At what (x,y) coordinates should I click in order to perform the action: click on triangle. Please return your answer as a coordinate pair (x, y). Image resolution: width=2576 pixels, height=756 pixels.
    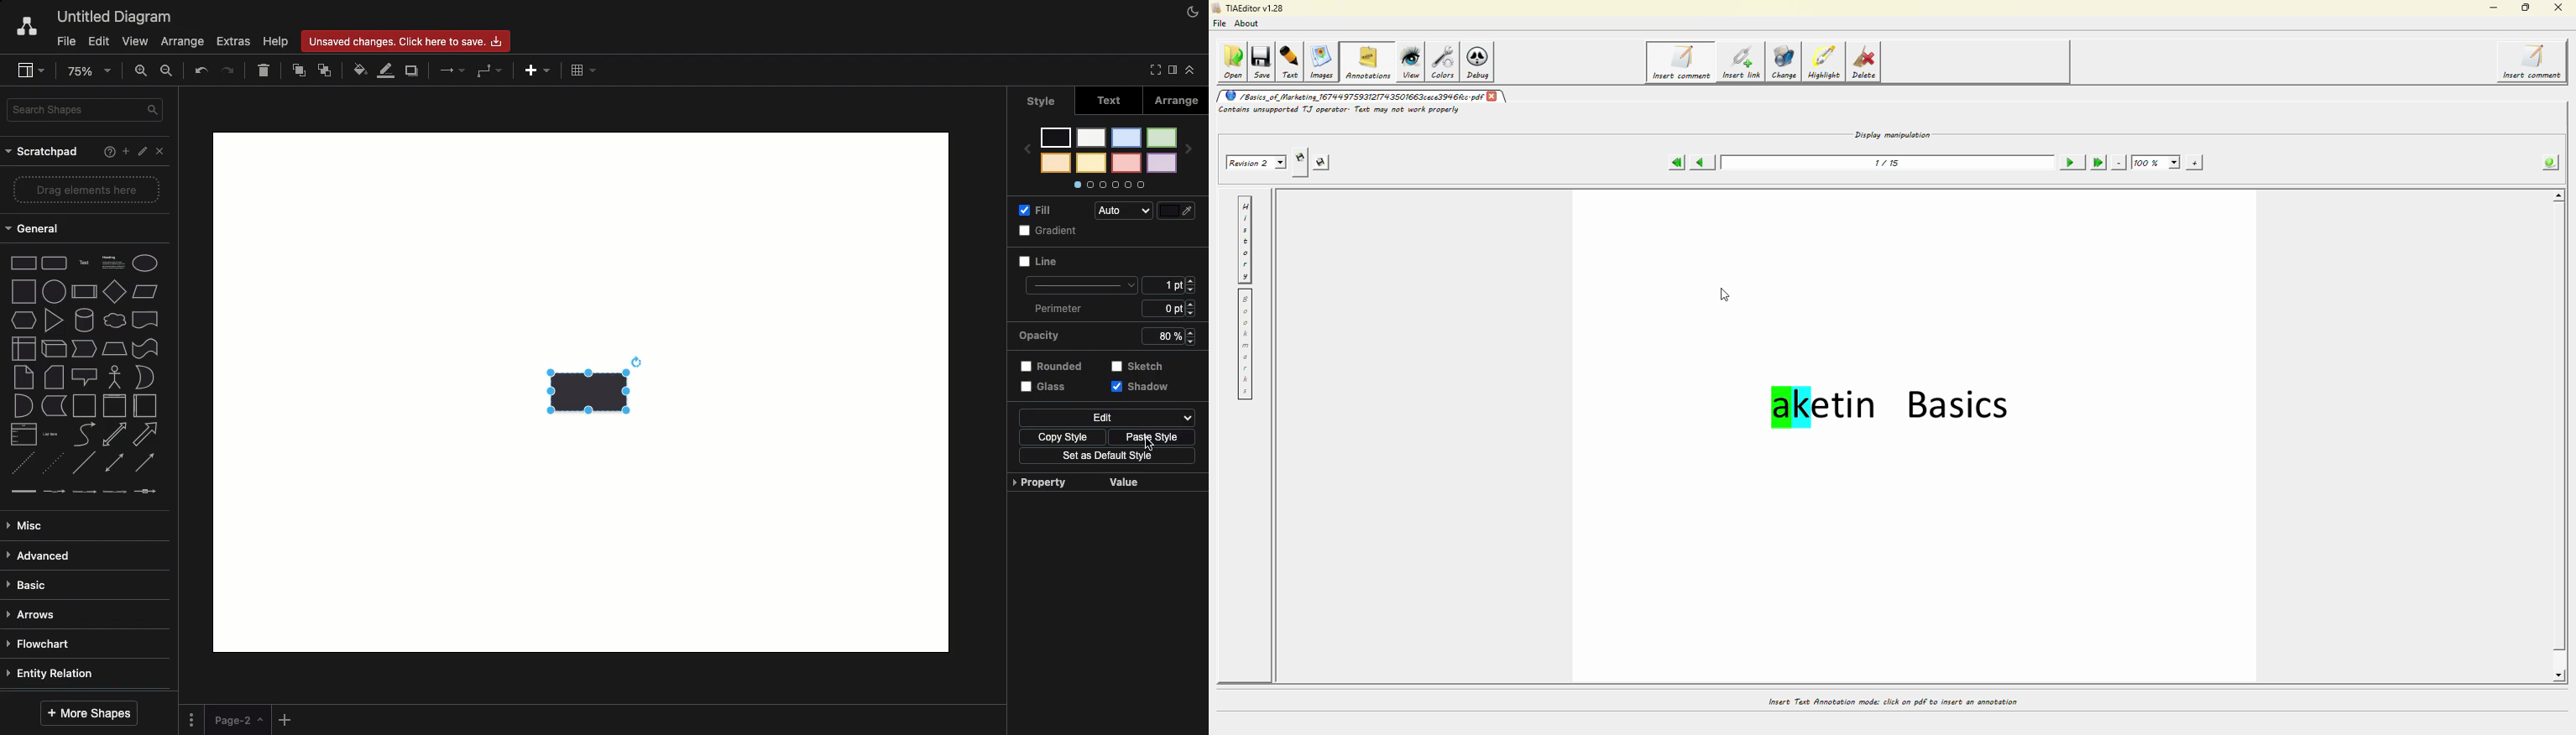
    Looking at the image, I should click on (53, 319).